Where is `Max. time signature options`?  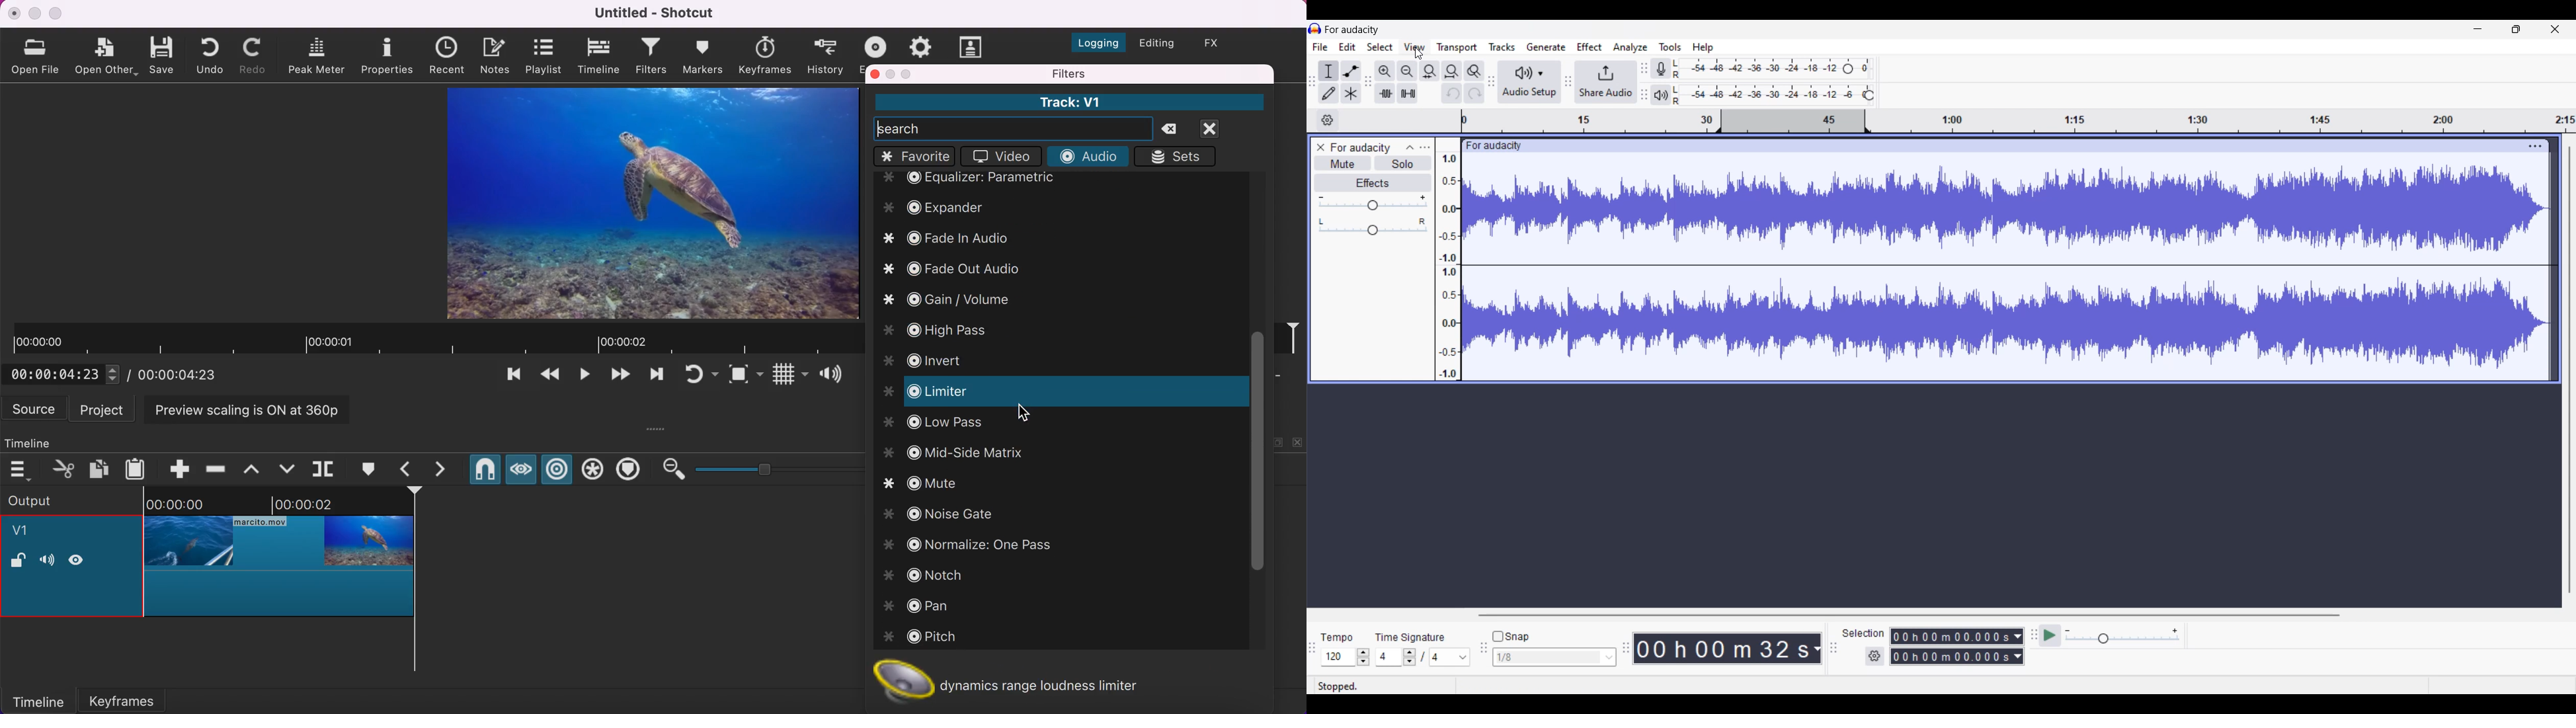 Max. time signature options is located at coordinates (1450, 657).